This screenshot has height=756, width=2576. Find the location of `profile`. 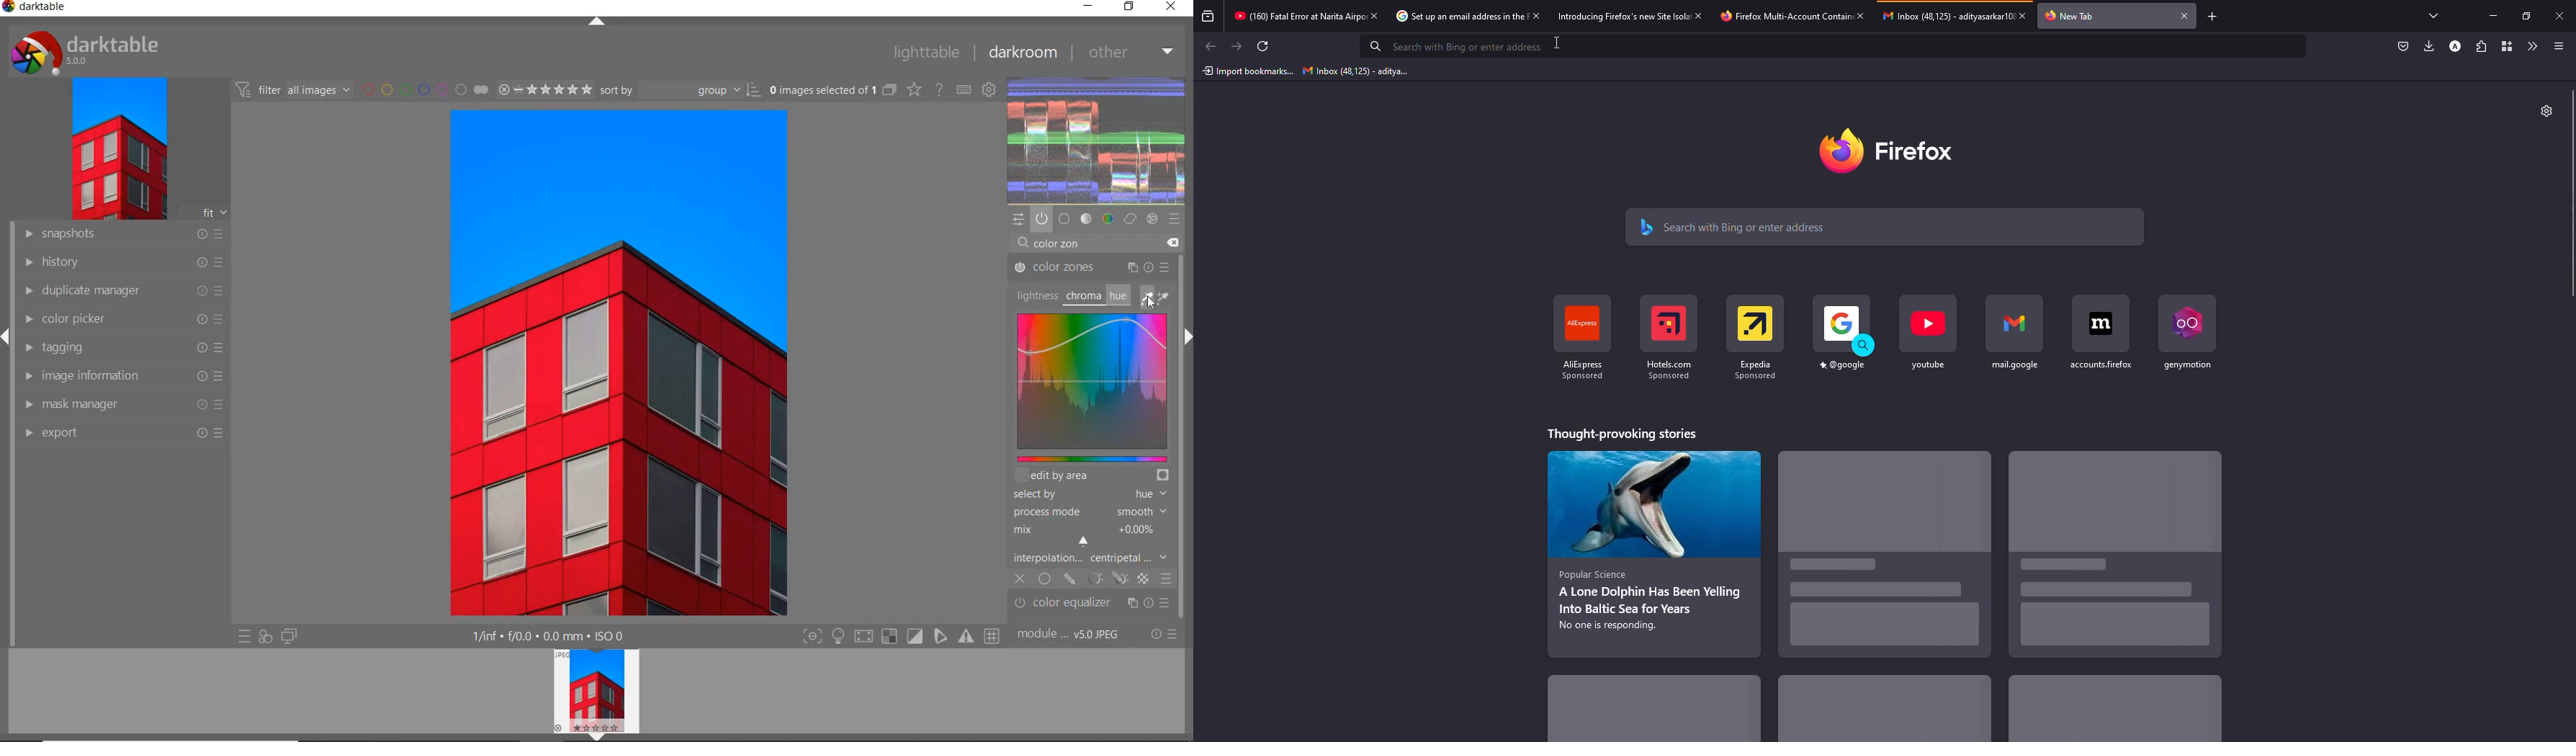

profile is located at coordinates (2456, 47).